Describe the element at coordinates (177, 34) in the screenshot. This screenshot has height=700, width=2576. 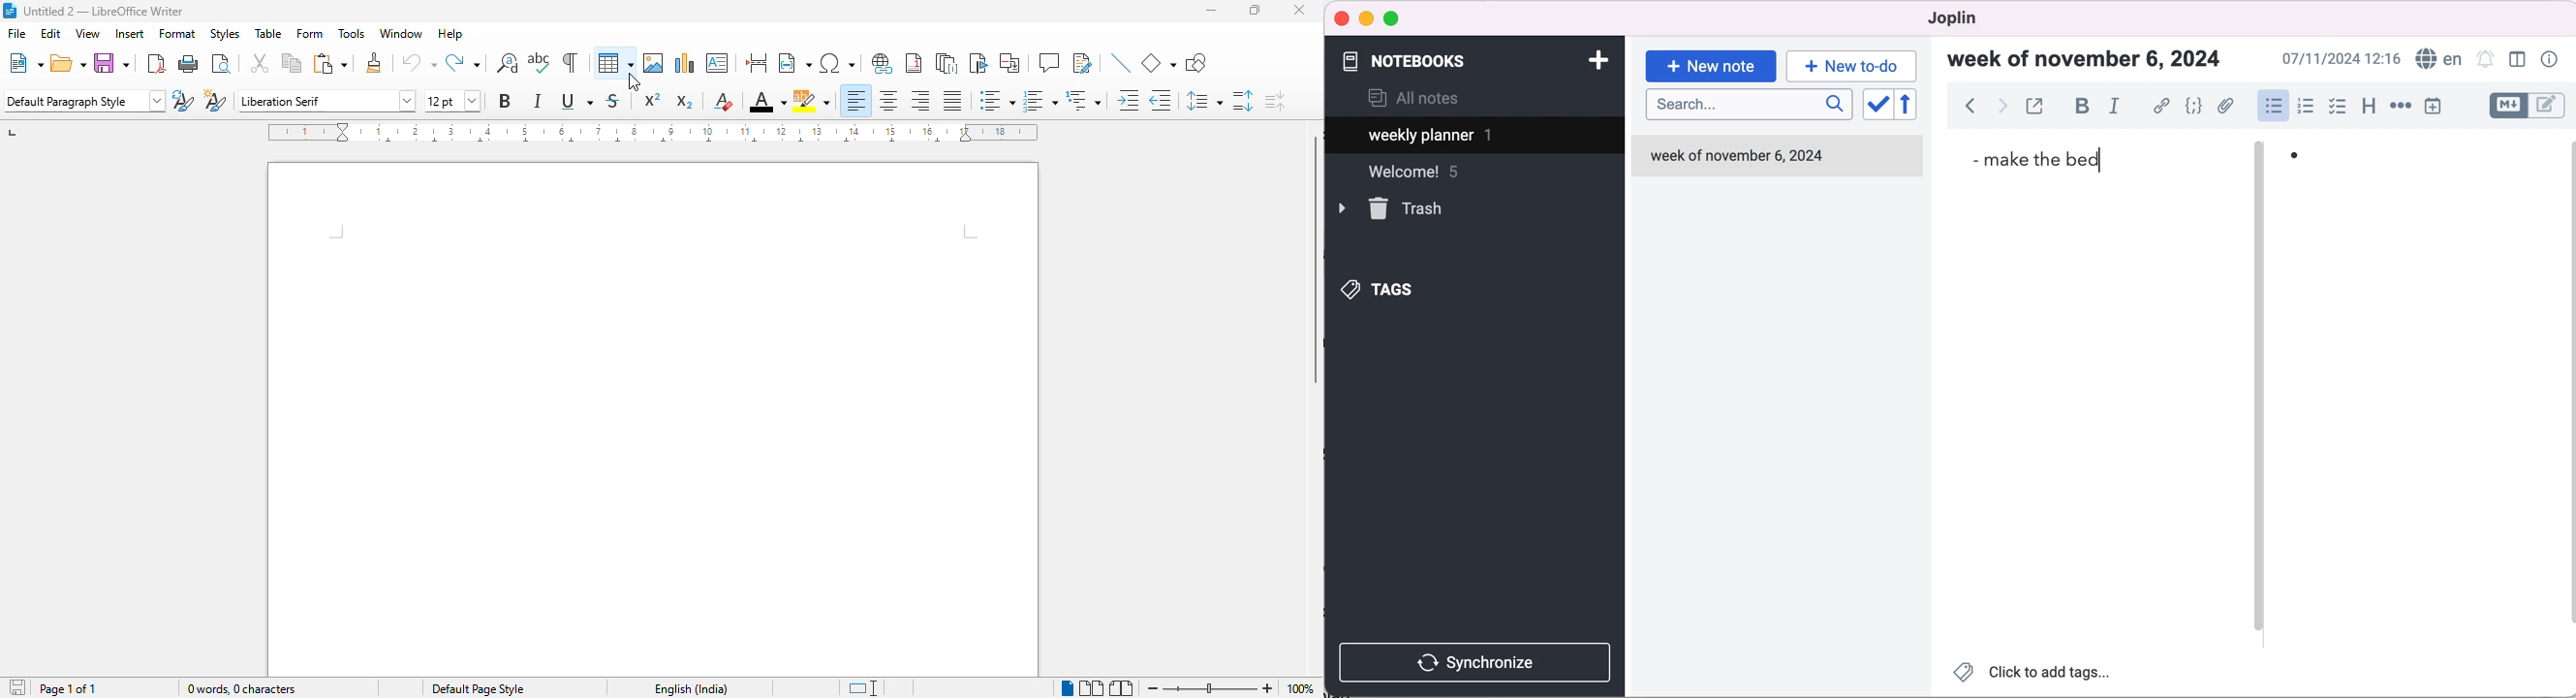
I see `format` at that location.